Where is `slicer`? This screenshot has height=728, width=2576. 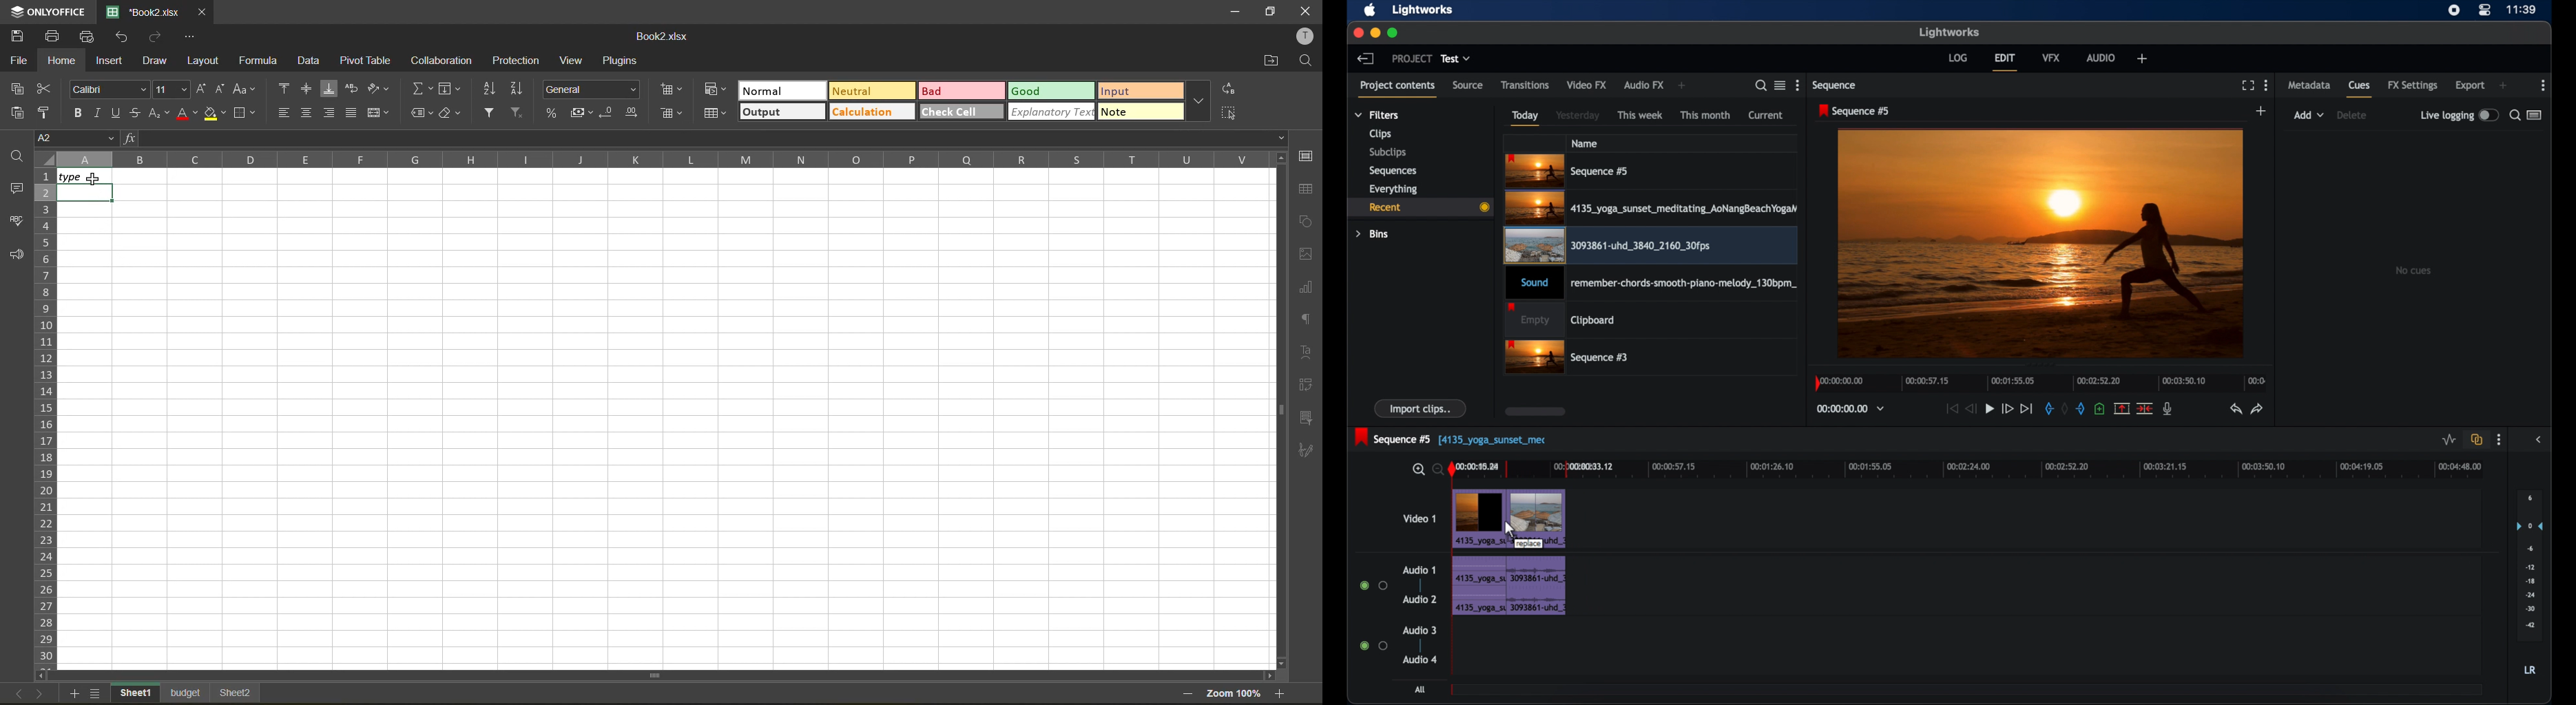 slicer is located at coordinates (1309, 418).